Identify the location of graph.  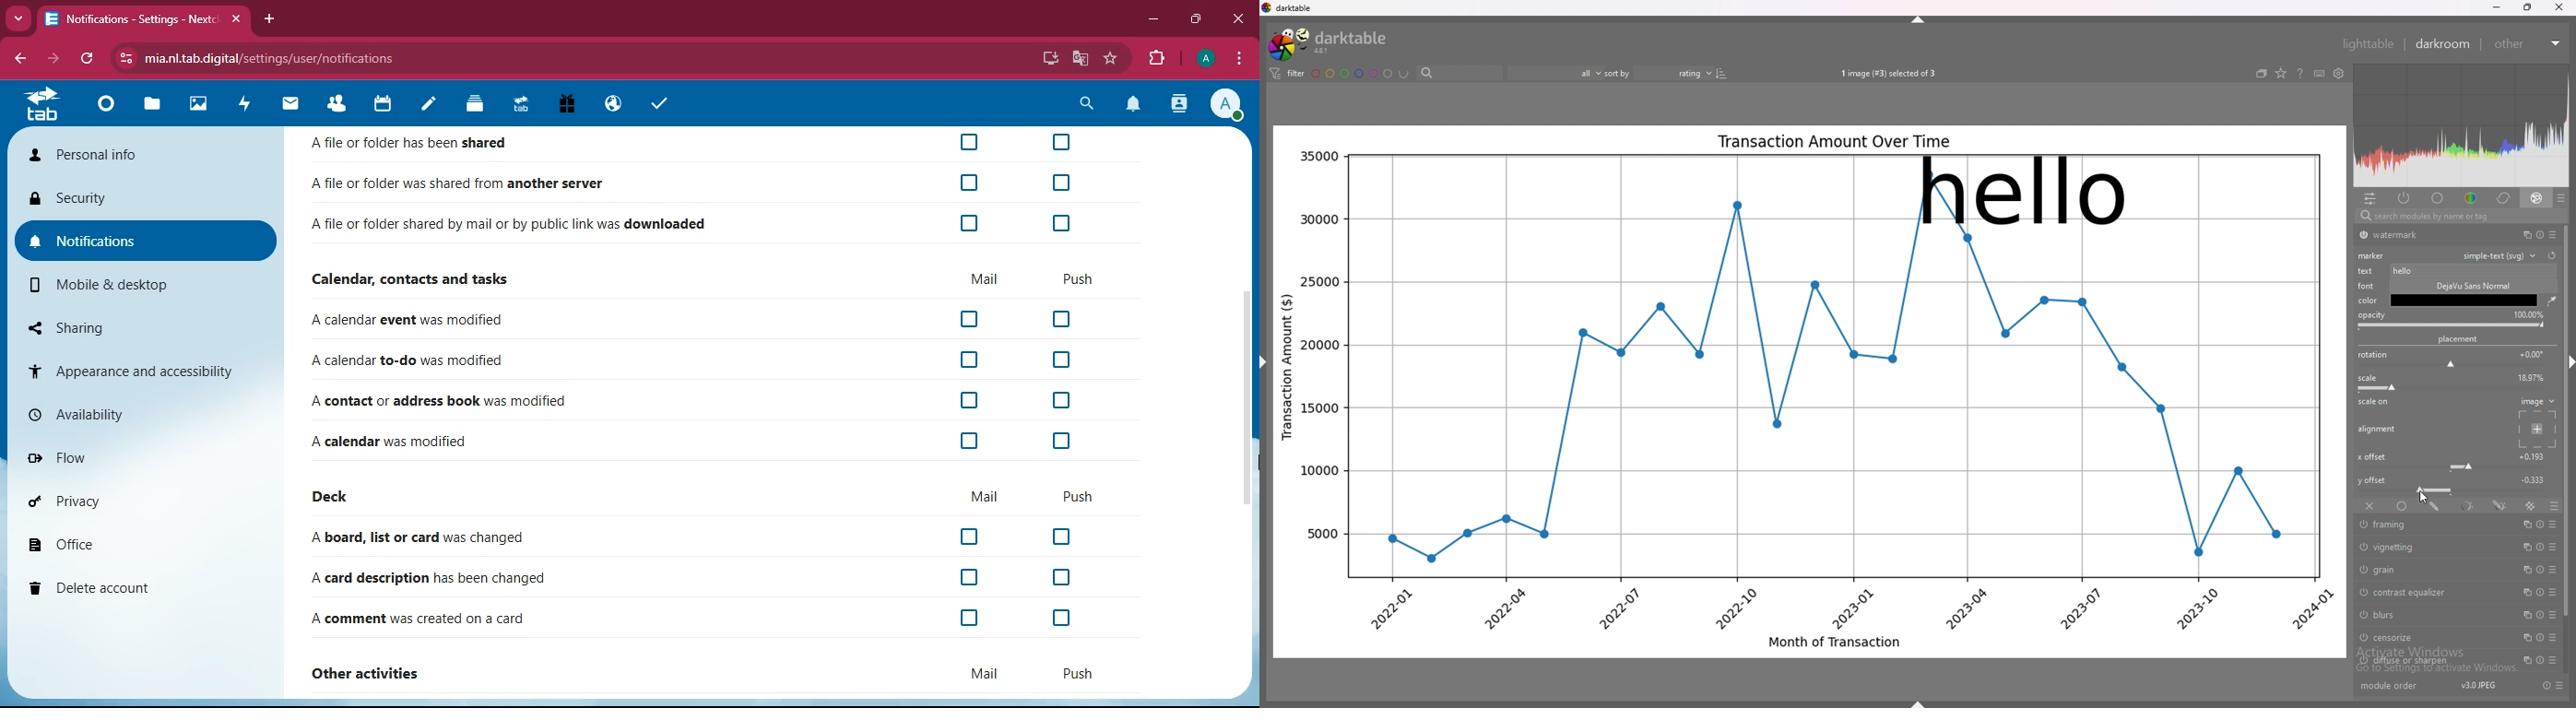
(1812, 443).